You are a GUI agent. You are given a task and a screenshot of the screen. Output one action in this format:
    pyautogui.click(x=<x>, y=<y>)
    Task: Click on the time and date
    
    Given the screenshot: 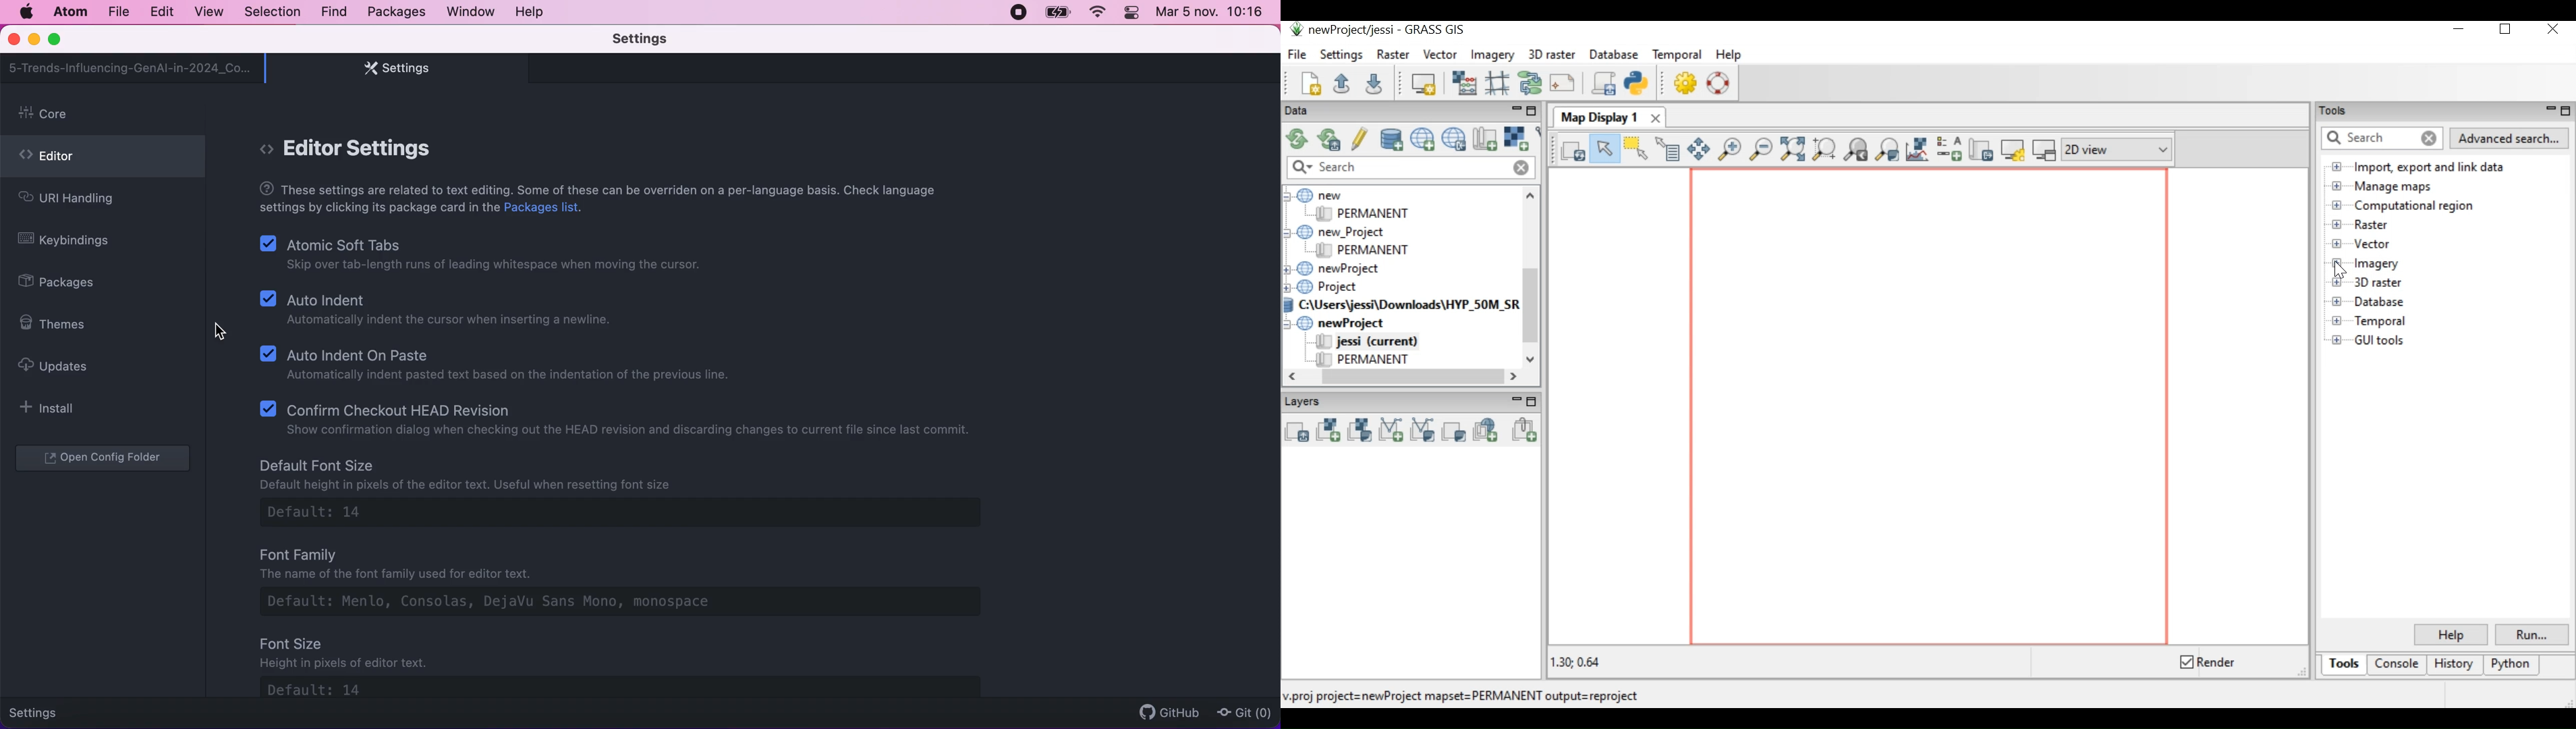 What is the action you would take?
    pyautogui.click(x=1212, y=15)
    